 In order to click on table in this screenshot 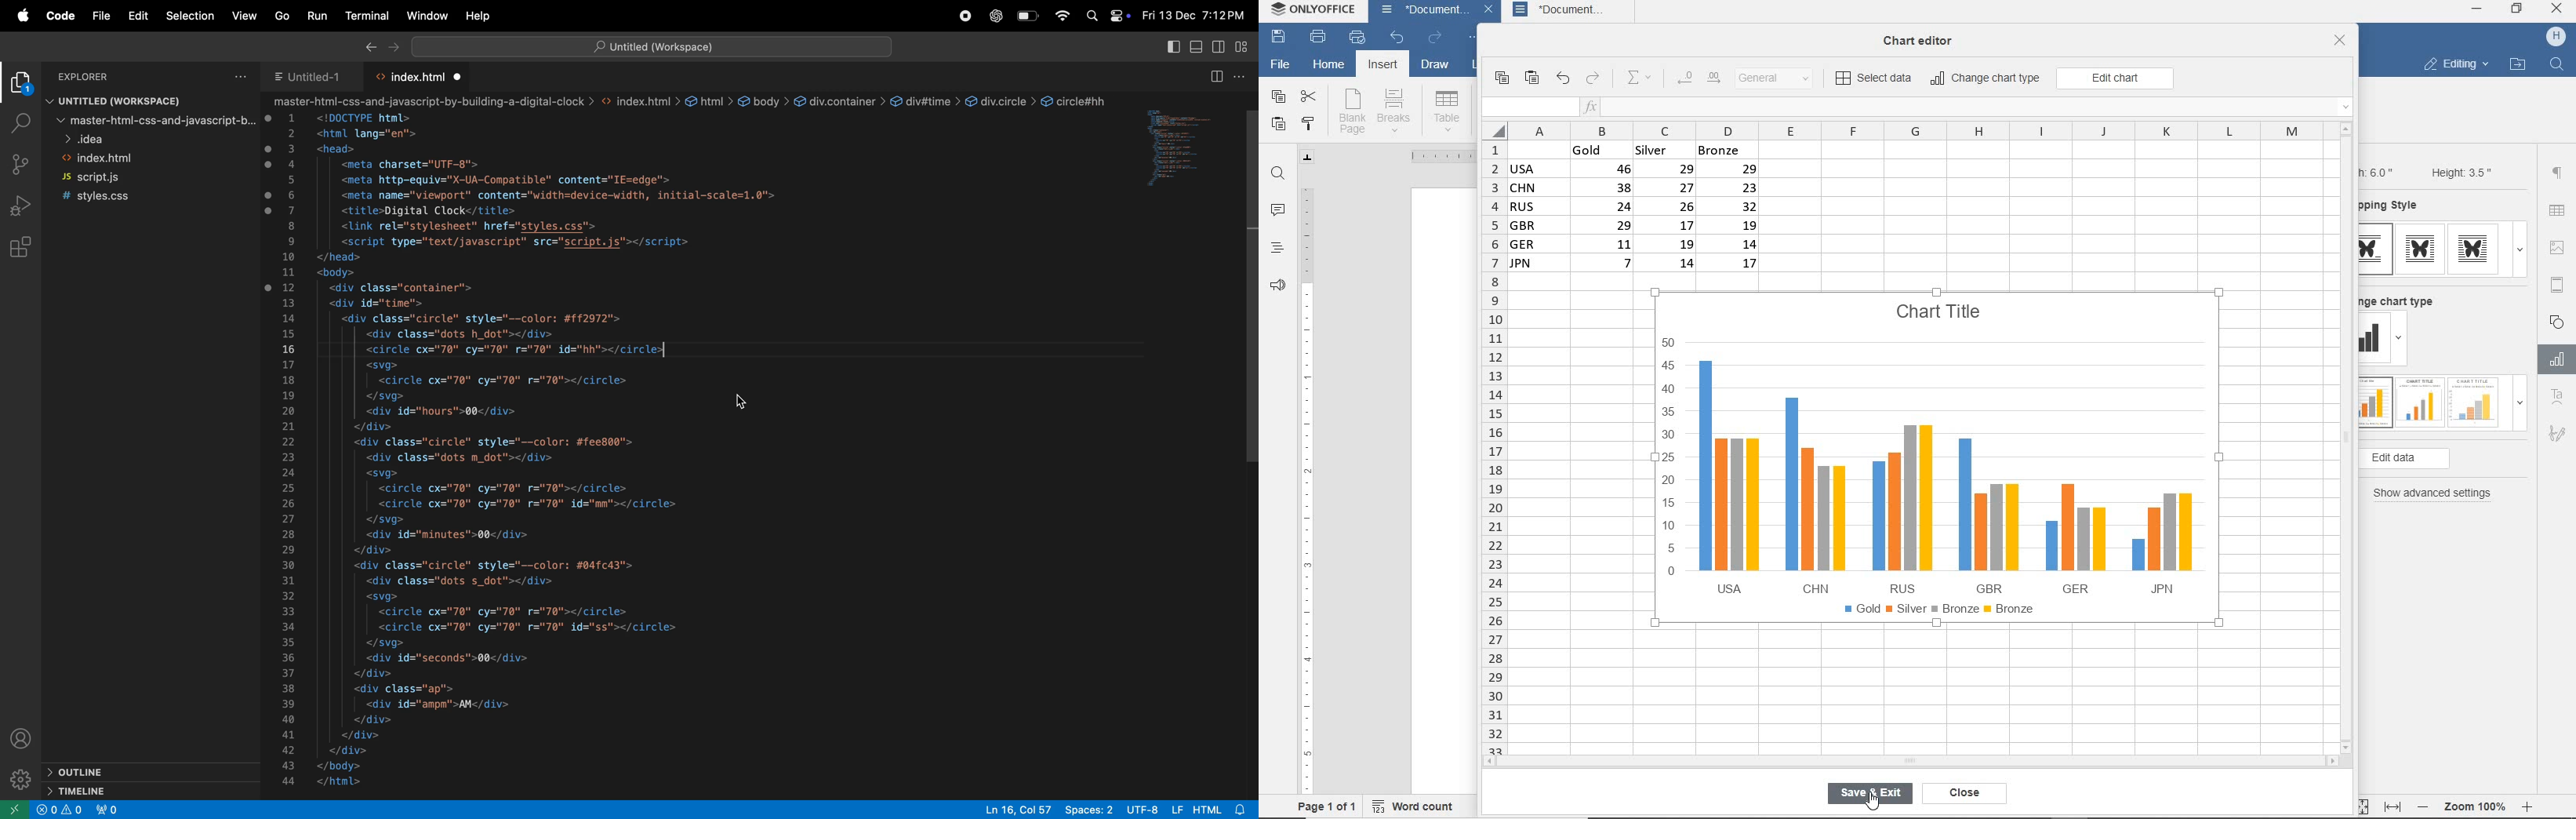, I will do `click(1447, 111)`.